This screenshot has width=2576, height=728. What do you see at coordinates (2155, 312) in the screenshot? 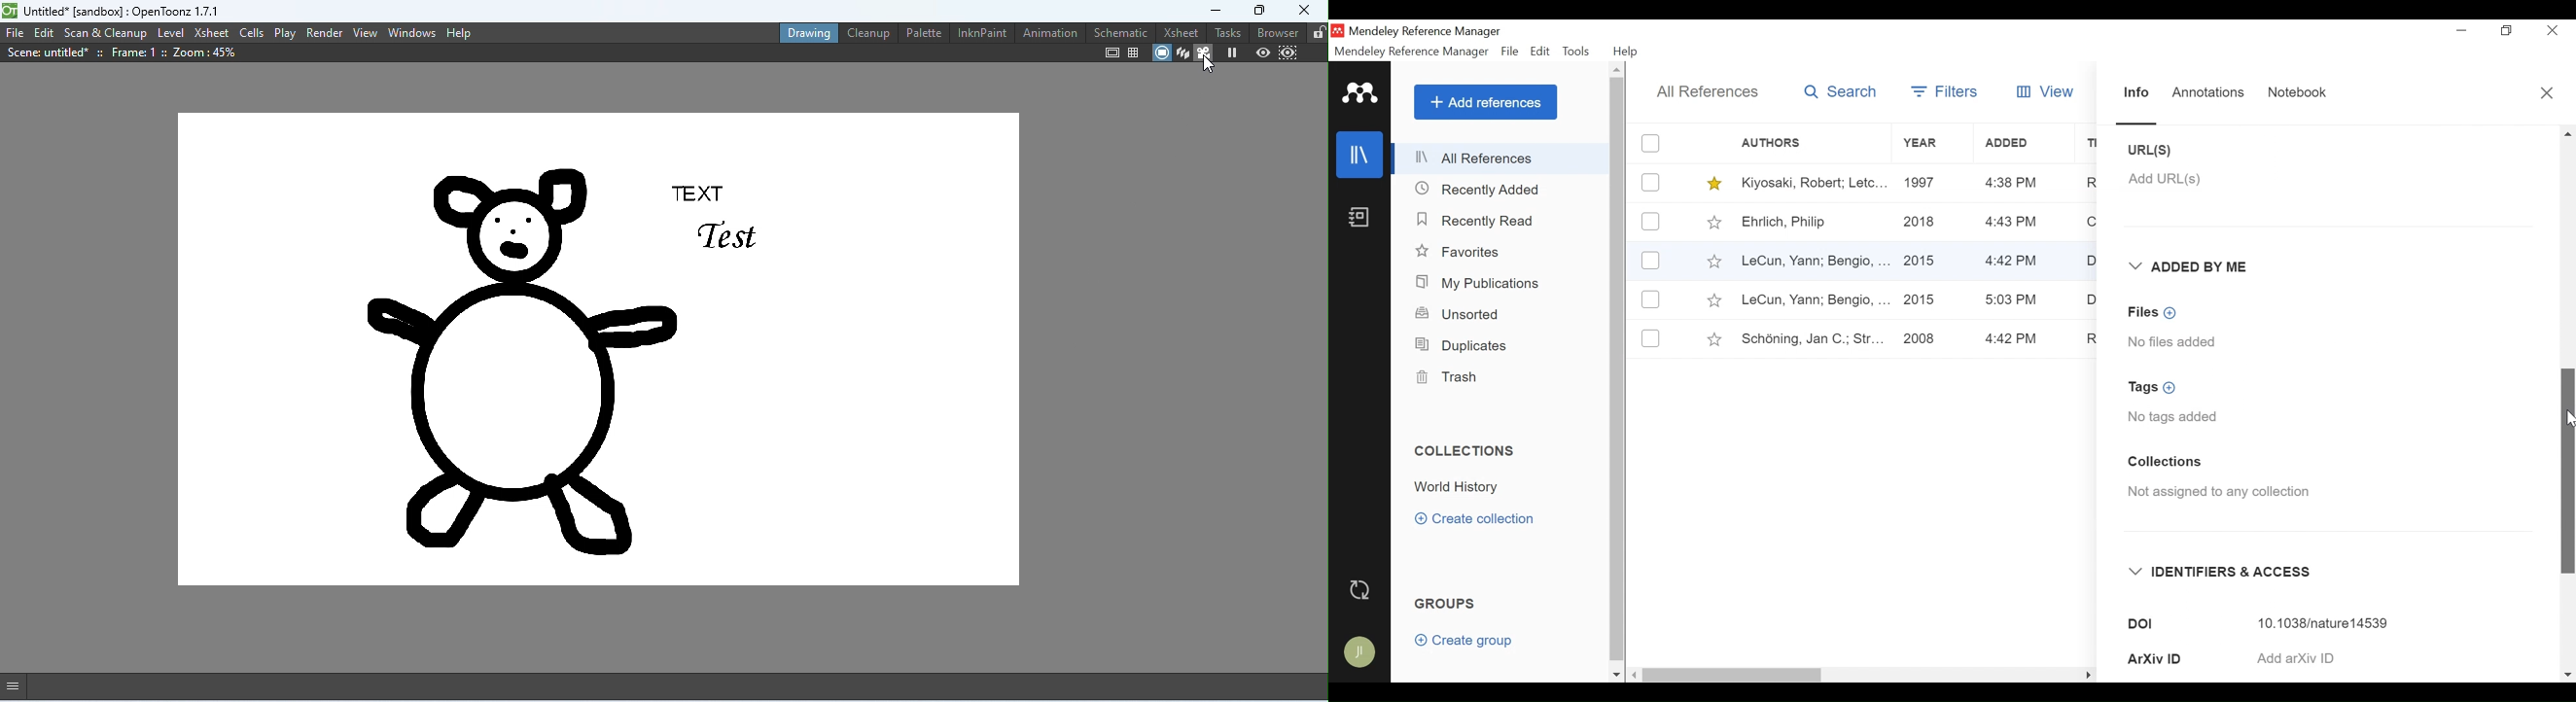
I see `Files` at bounding box center [2155, 312].